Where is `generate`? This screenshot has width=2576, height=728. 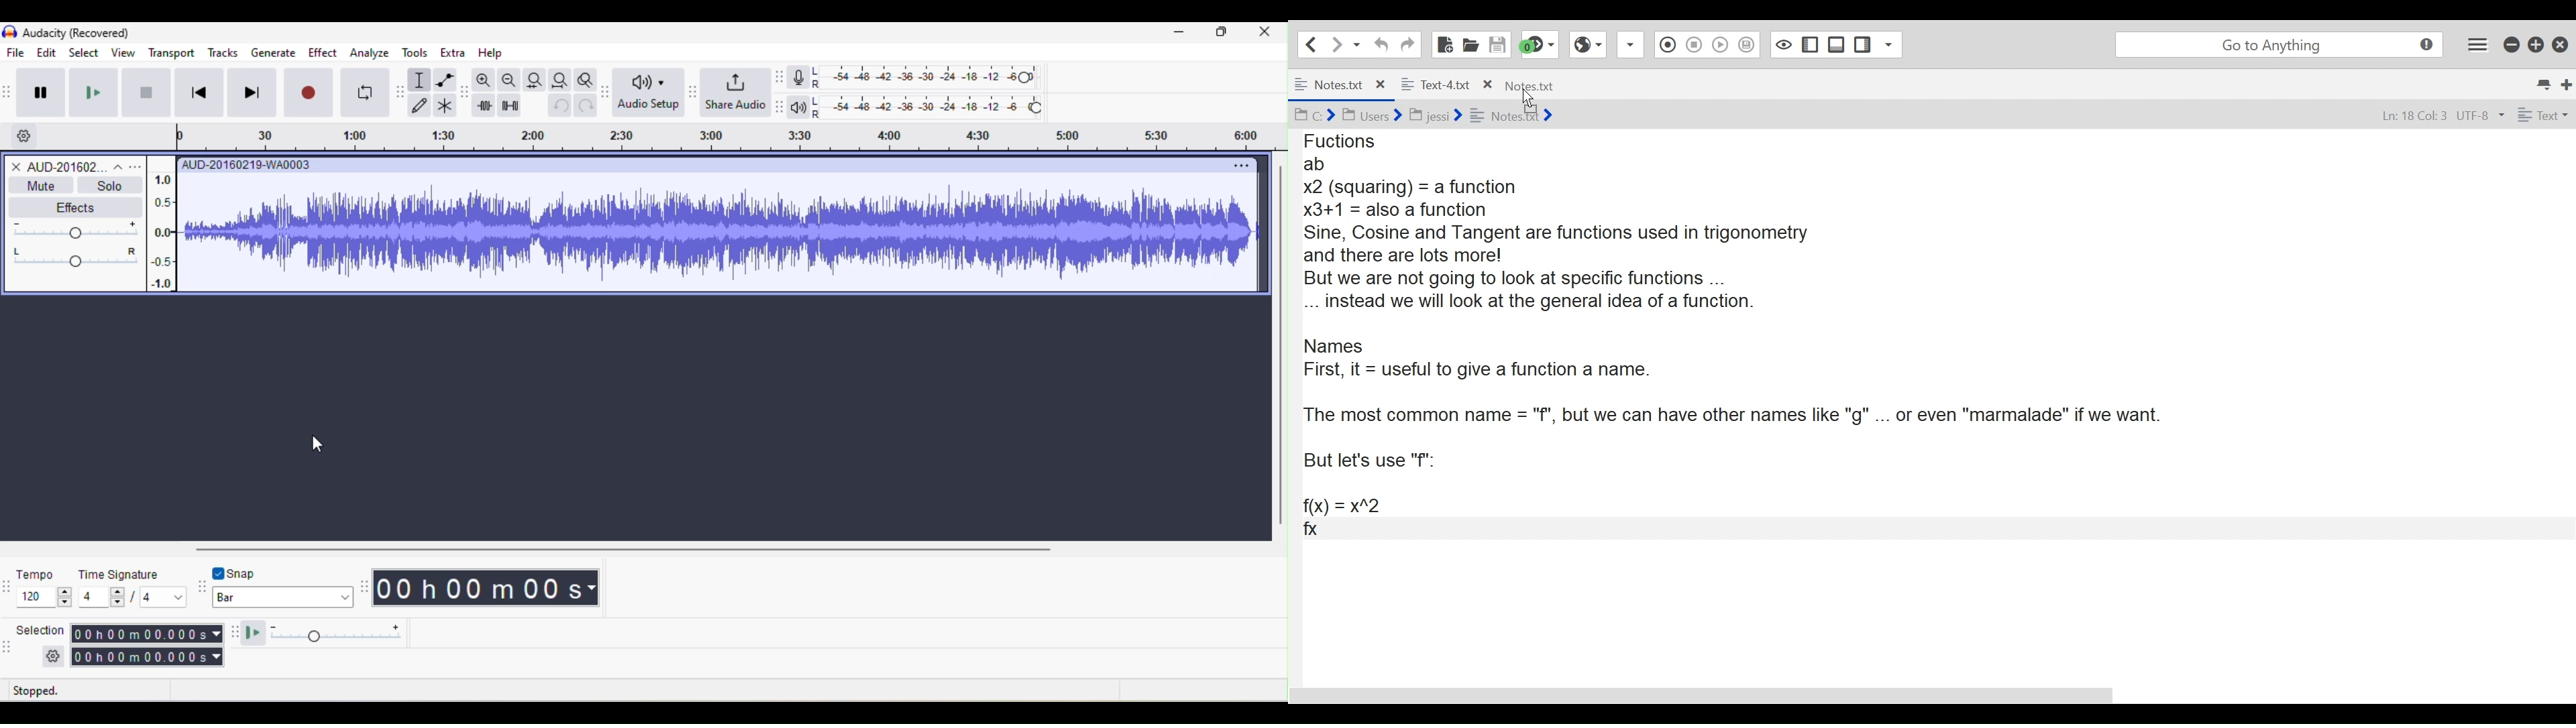
generate is located at coordinates (276, 52).